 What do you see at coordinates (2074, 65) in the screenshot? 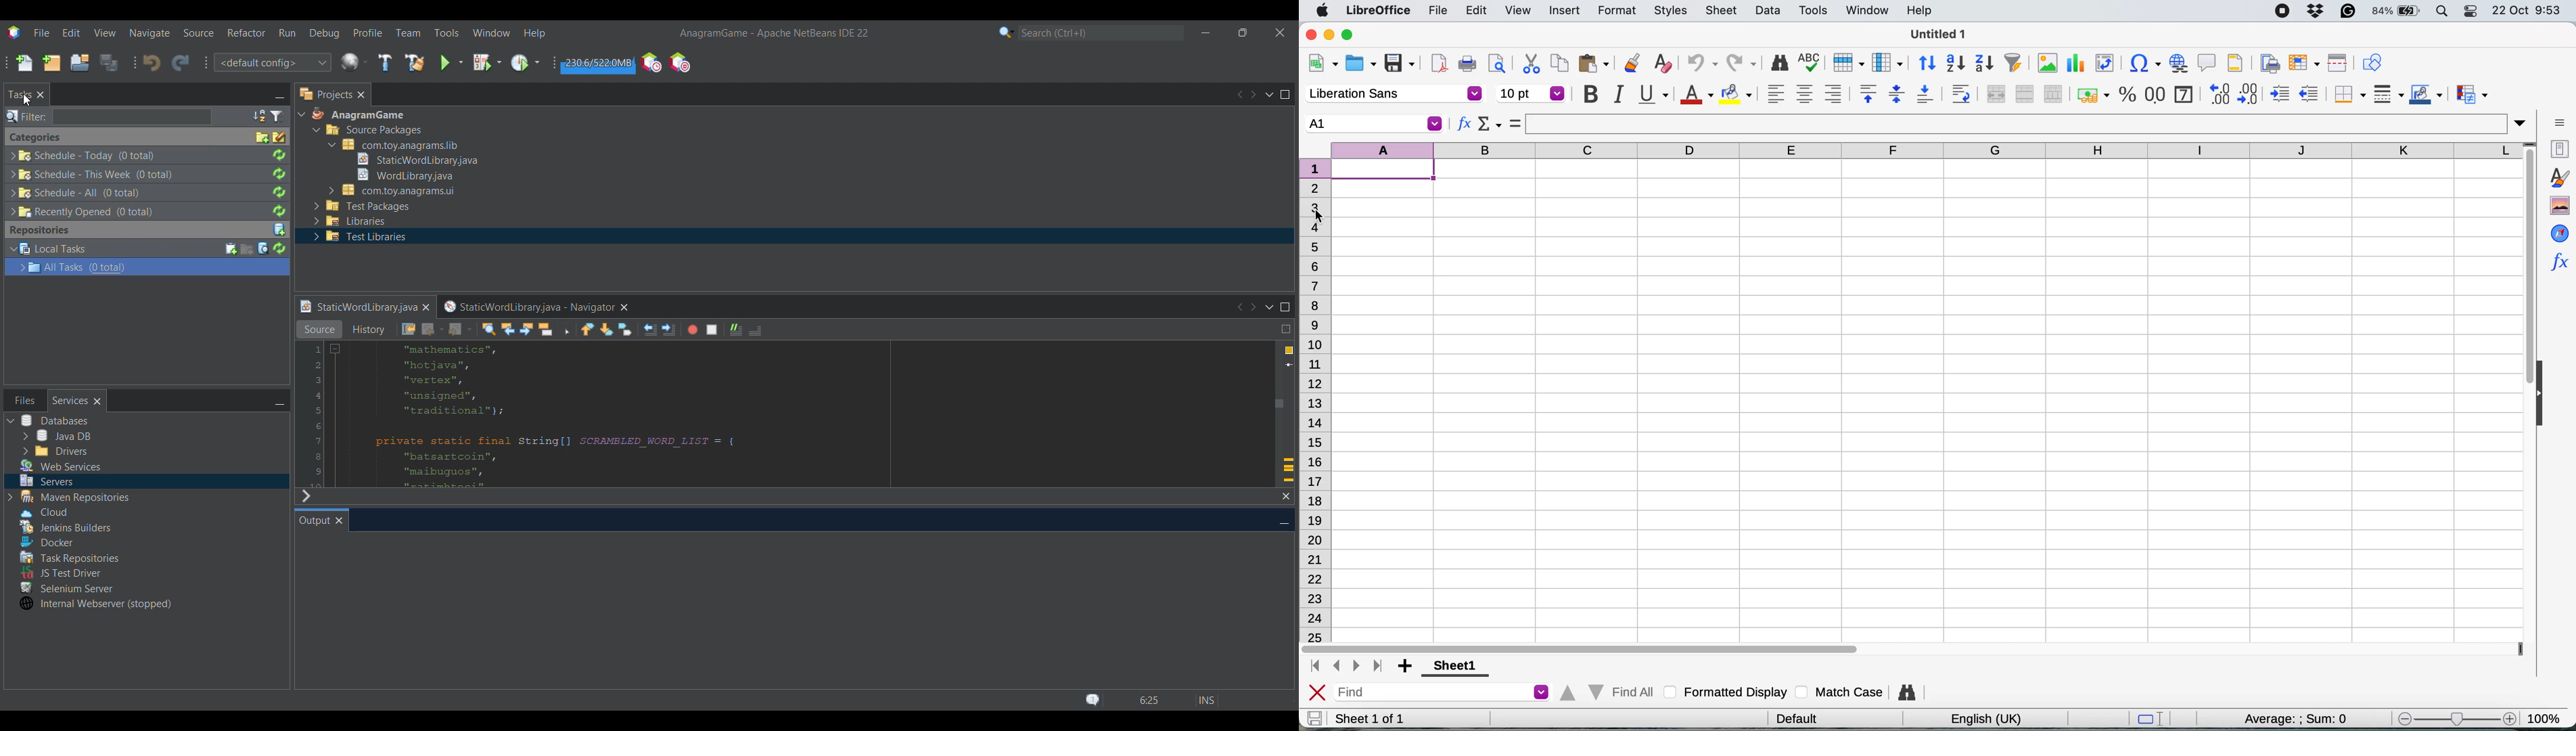
I see `insert chart` at bounding box center [2074, 65].